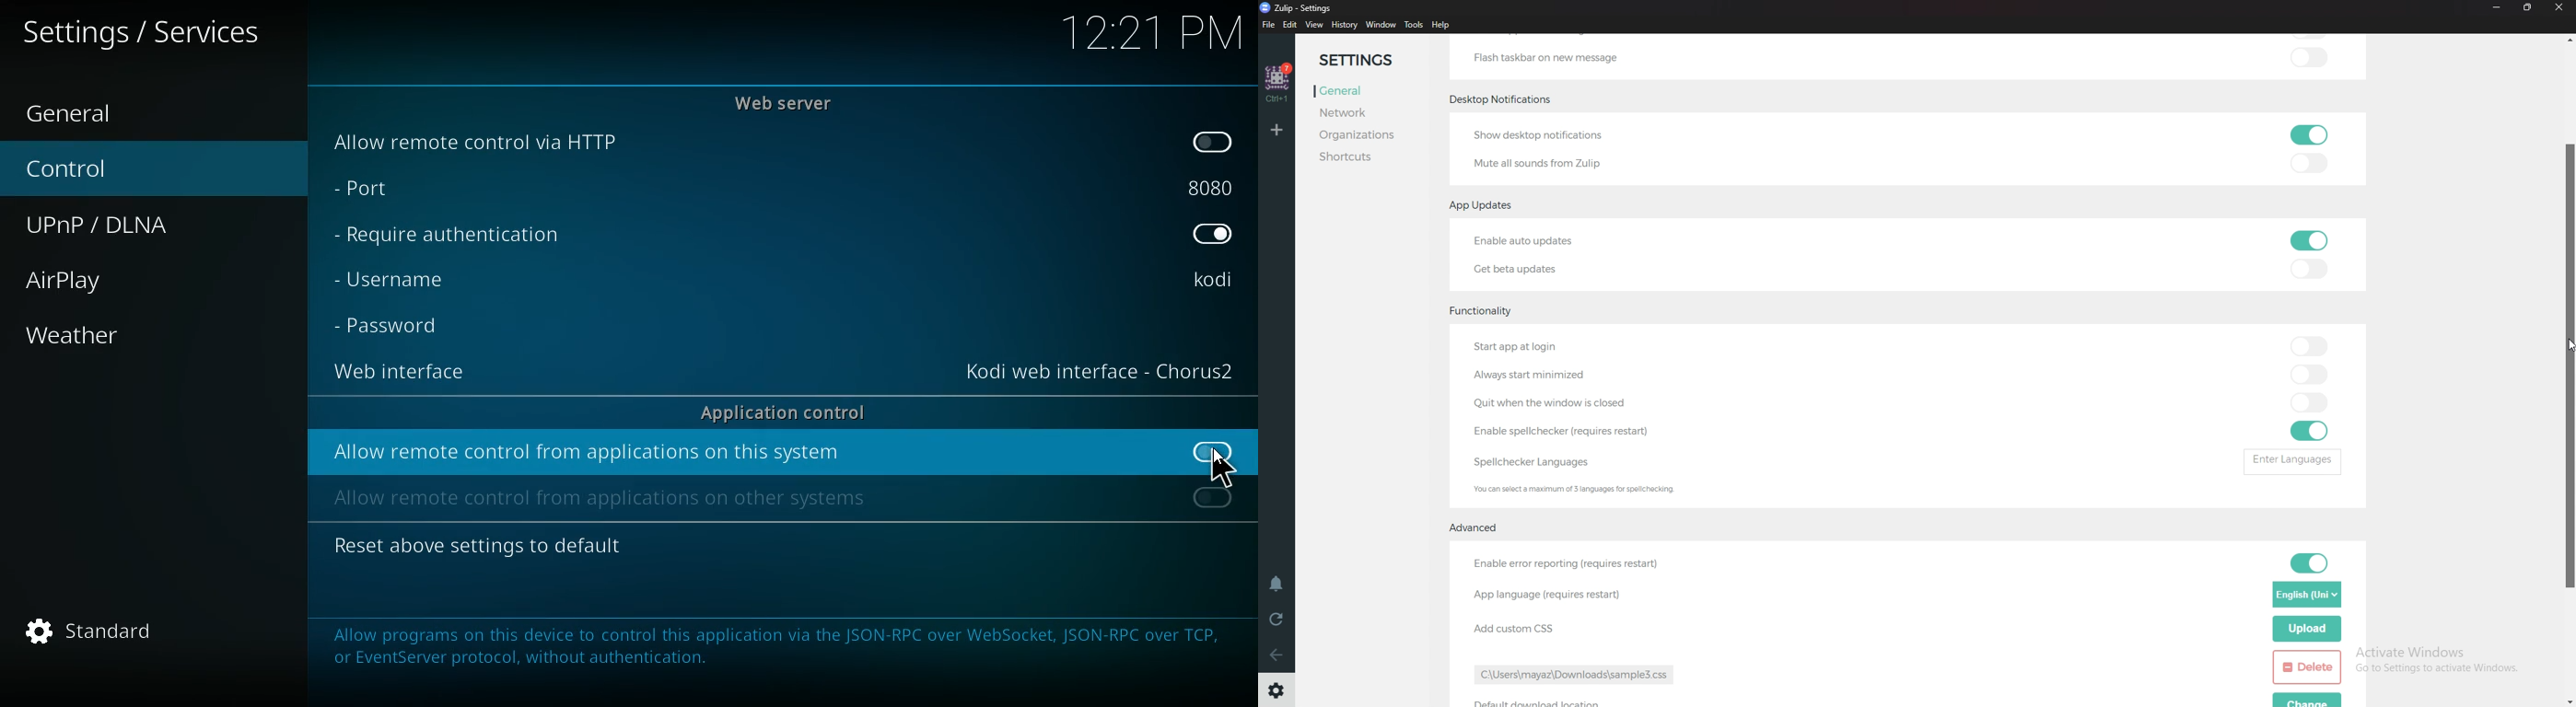  Describe the element at coordinates (2309, 699) in the screenshot. I see `change` at that location.